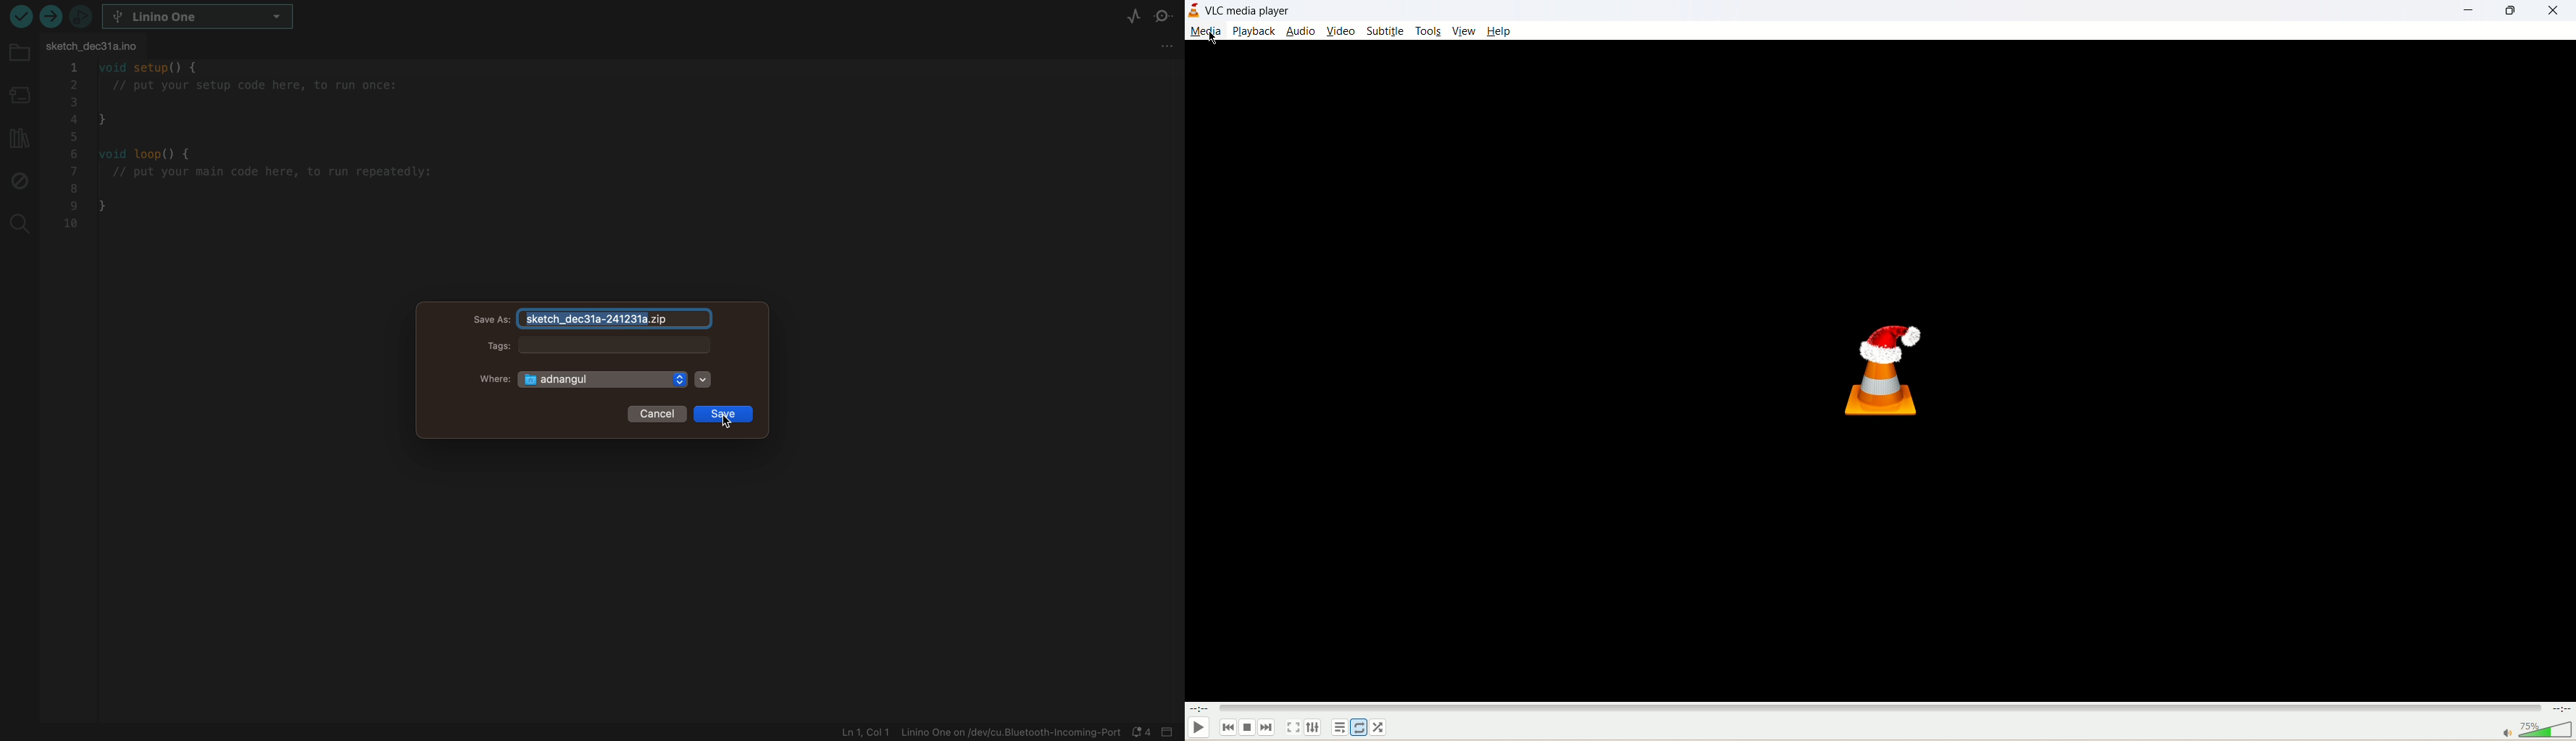 The image size is (2576, 756). I want to click on loop, so click(1358, 726).